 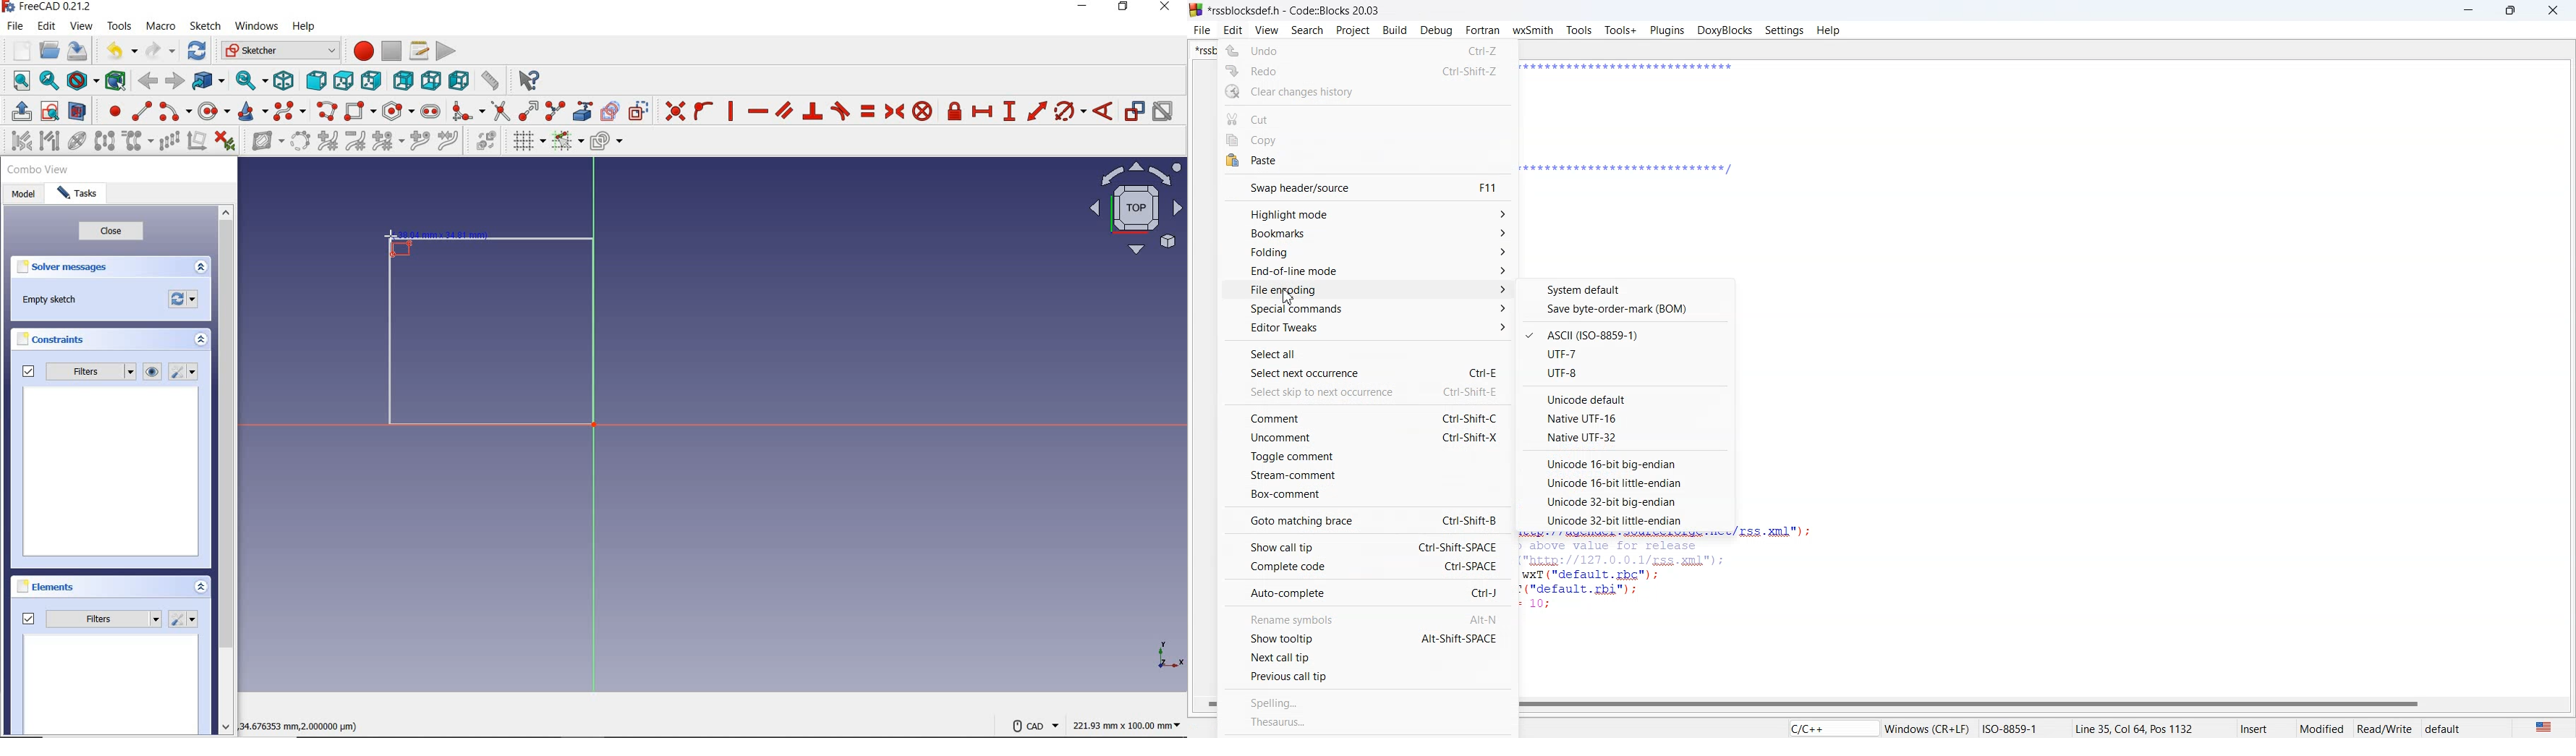 I want to click on UTF-7, so click(x=1626, y=353).